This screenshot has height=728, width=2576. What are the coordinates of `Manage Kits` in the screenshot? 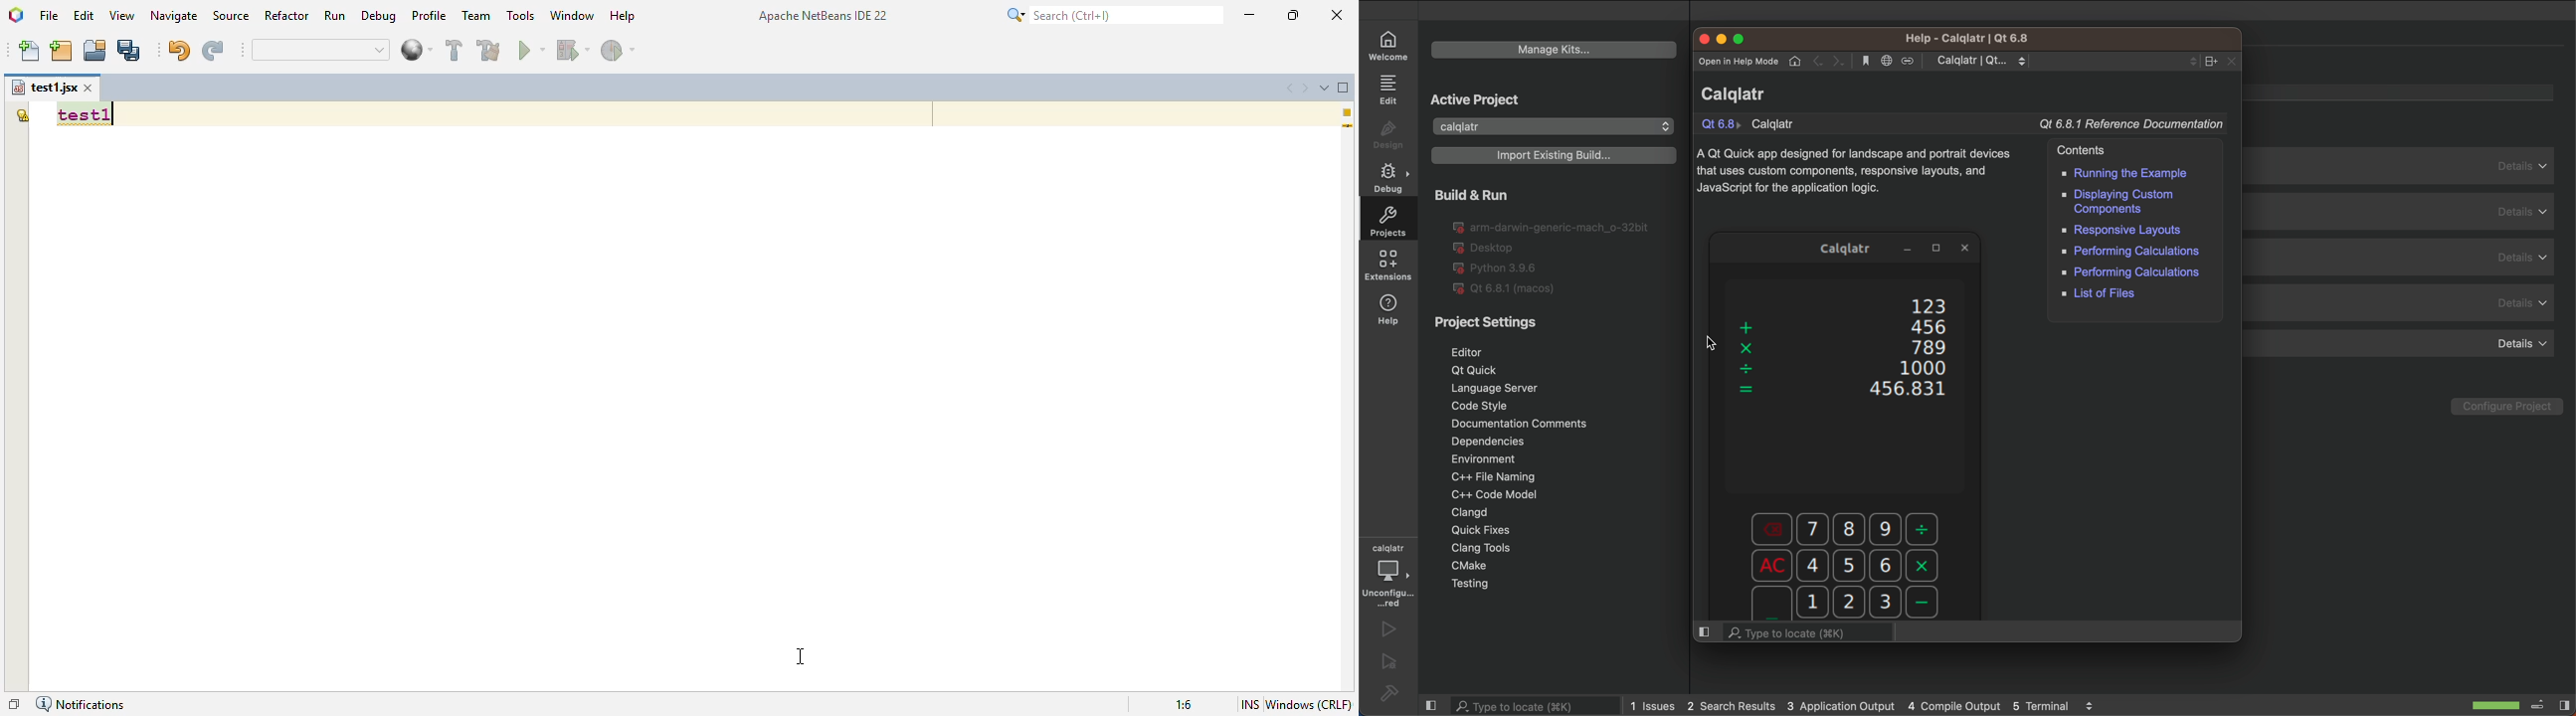 It's located at (1555, 51).